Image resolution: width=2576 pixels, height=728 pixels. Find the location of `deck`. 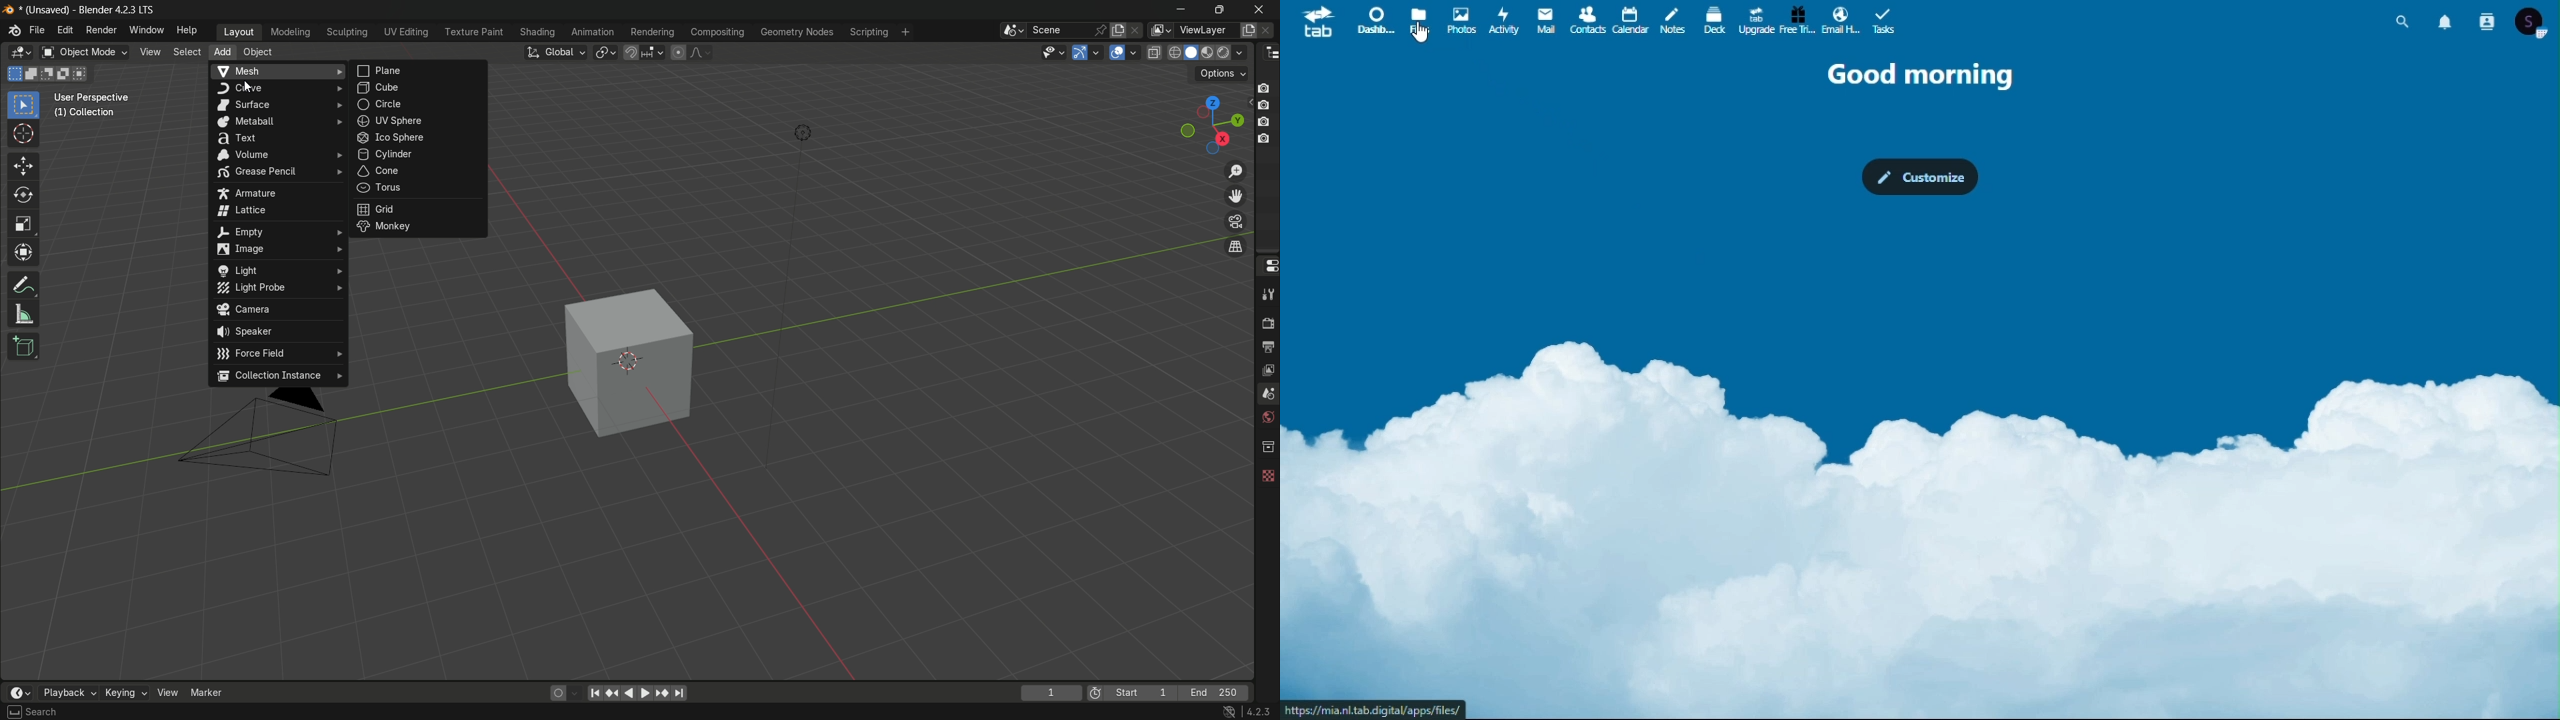

deck is located at coordinates (1711, 20).